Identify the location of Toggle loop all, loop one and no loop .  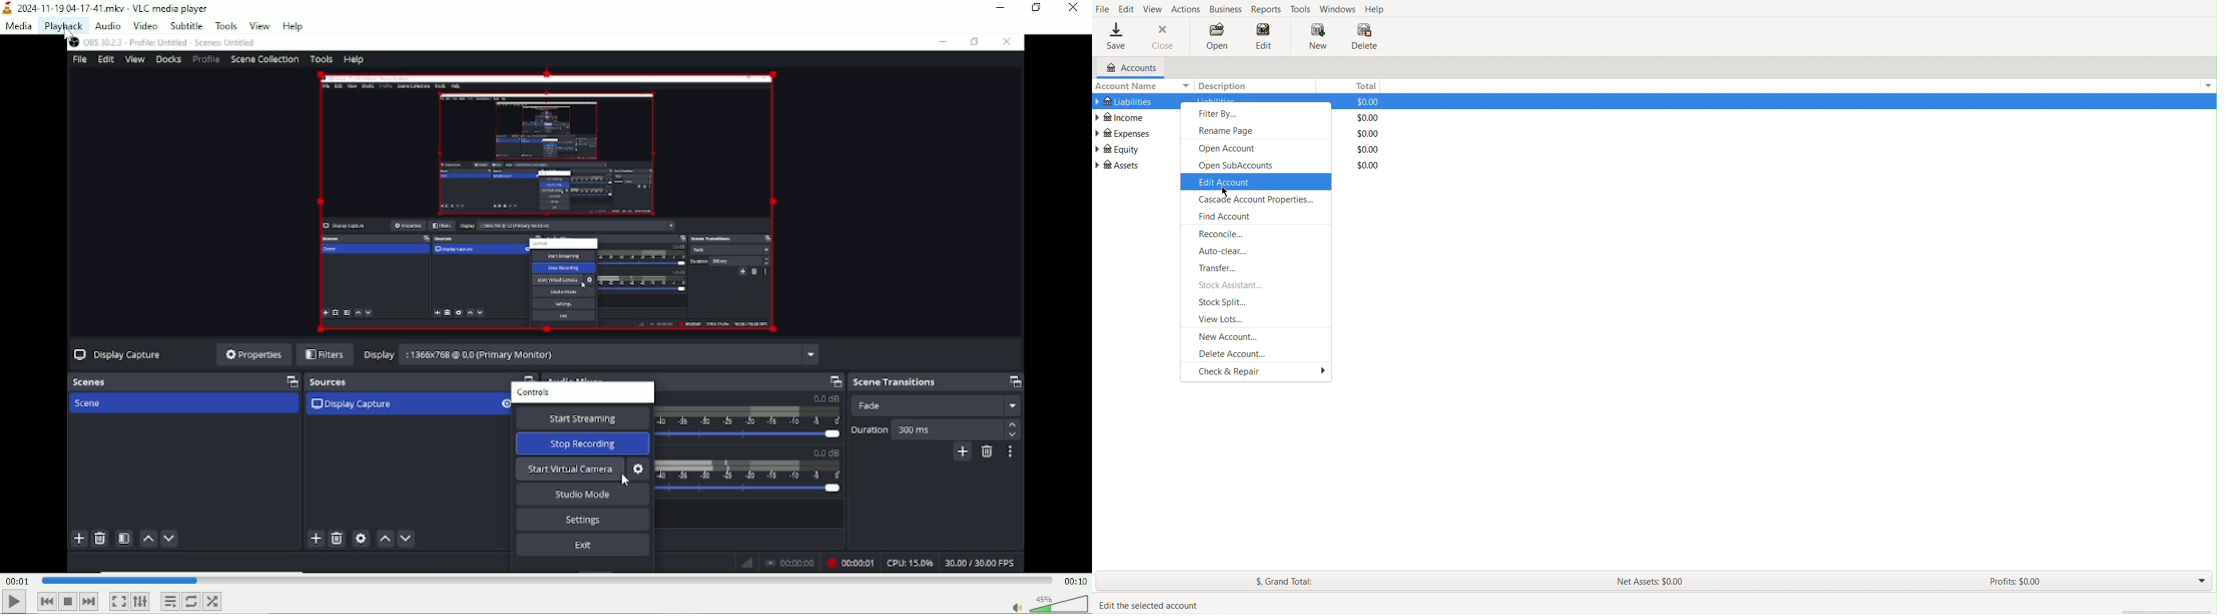
(192, 601).